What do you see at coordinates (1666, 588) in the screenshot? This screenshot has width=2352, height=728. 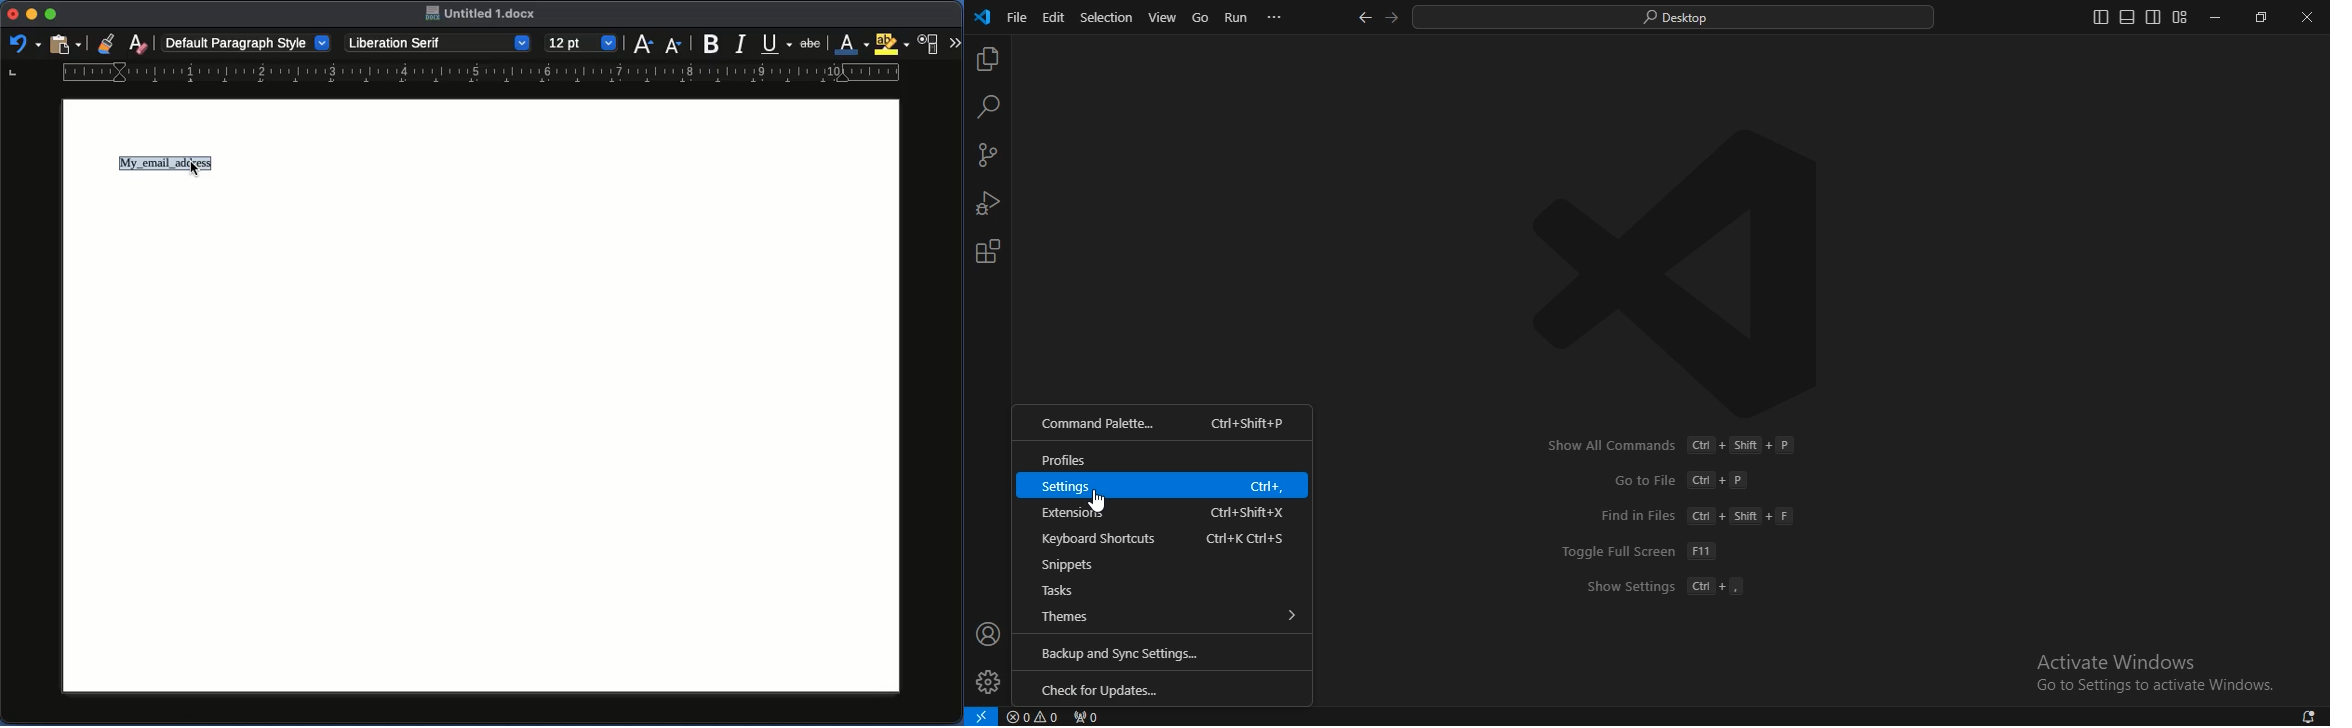 I see `text` at bounding box center [1666, 588].